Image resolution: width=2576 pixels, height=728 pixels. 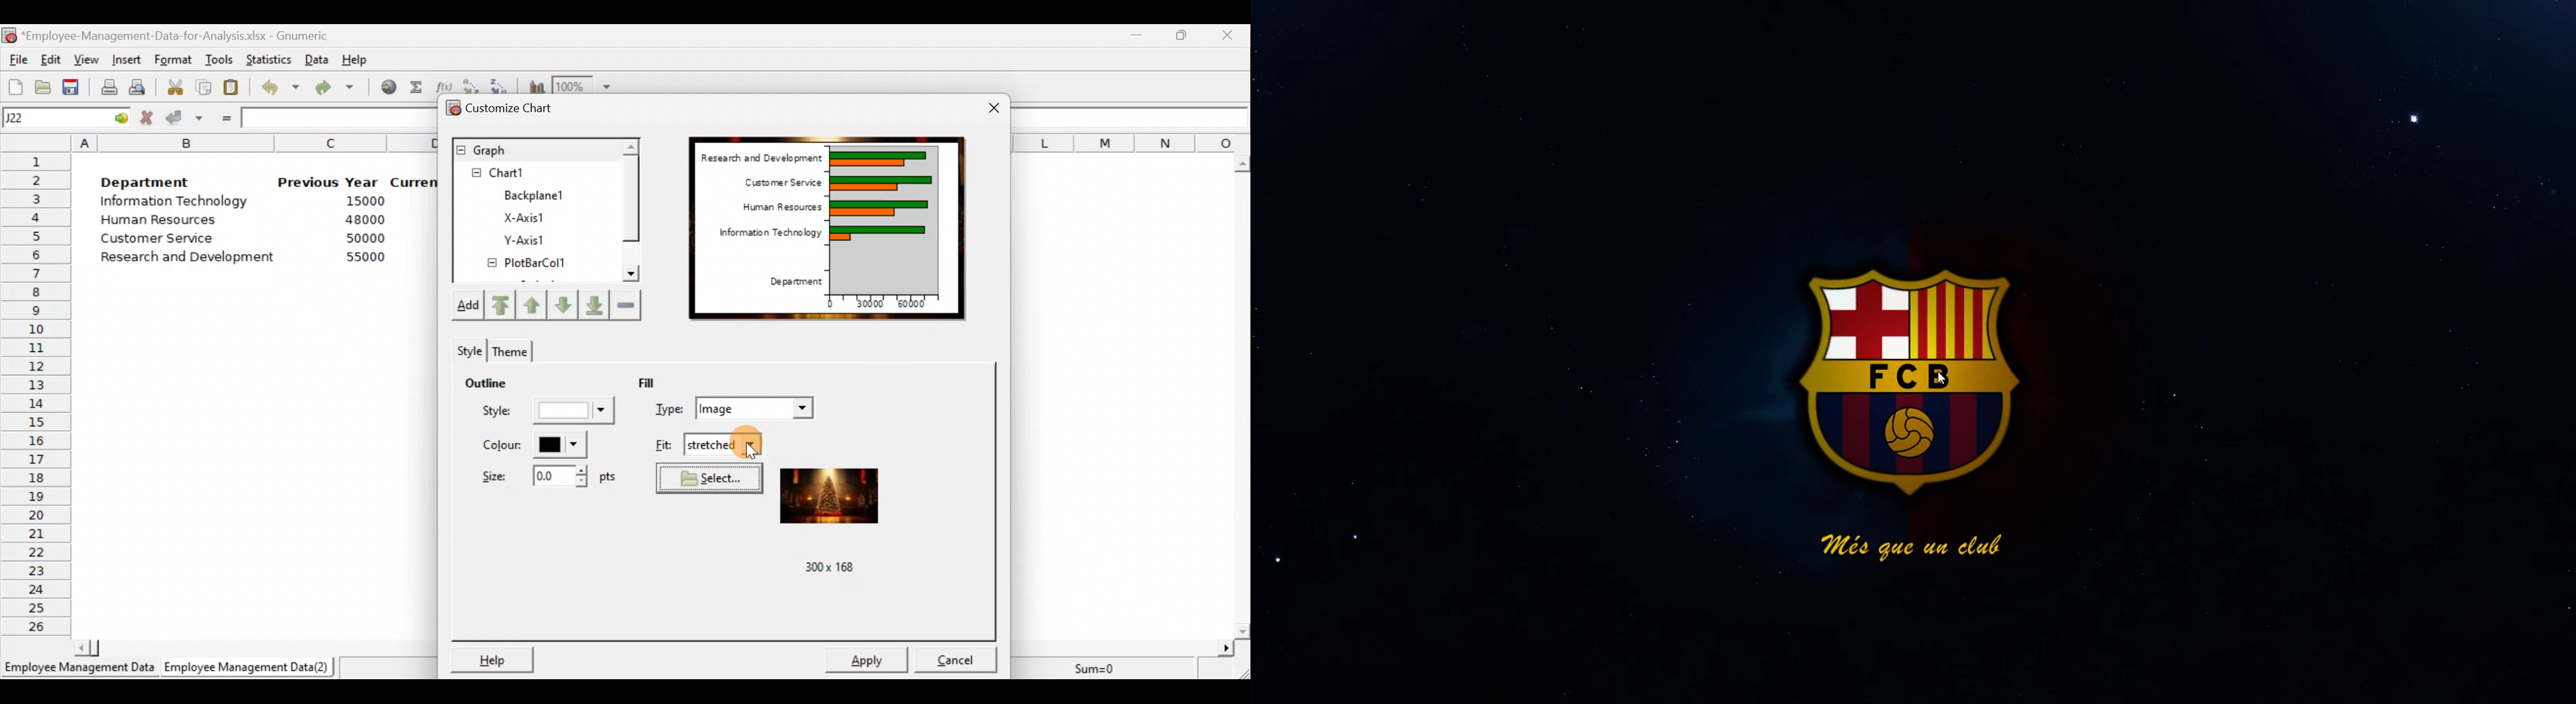 I want to click on Cancel change, so click(x=148, y=118).